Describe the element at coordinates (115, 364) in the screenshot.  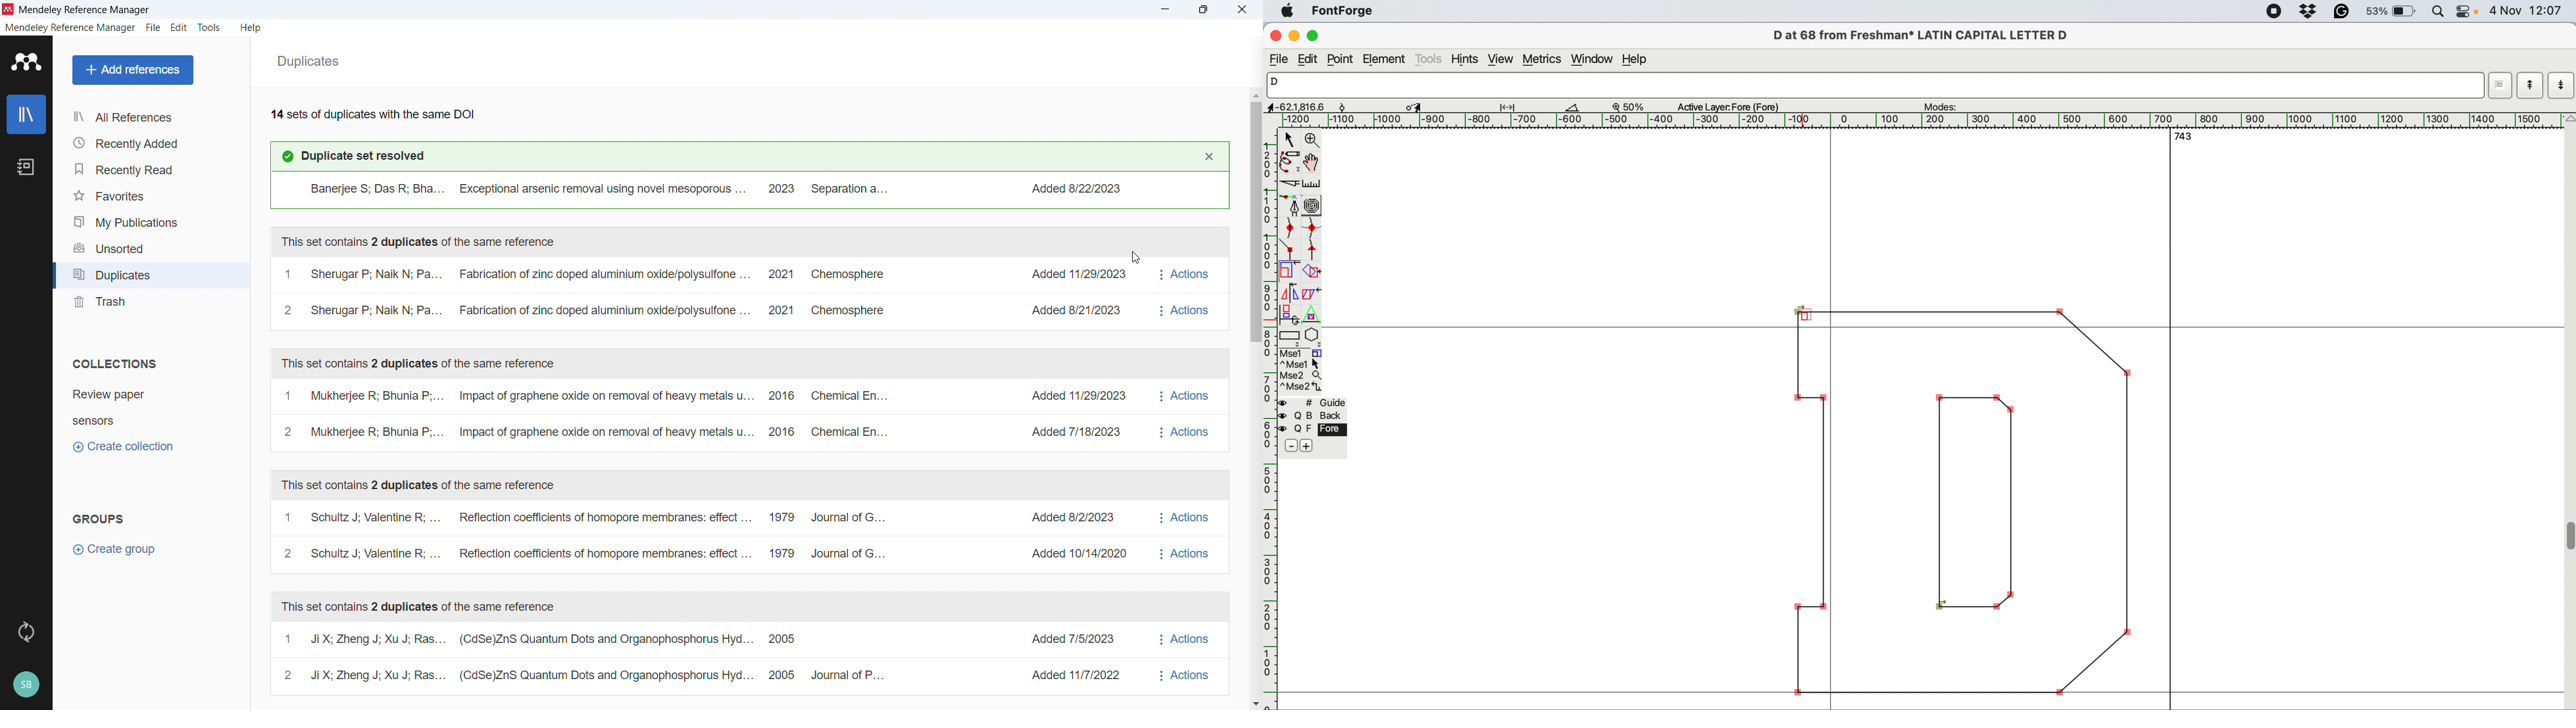
I see `Collections ` at that location.